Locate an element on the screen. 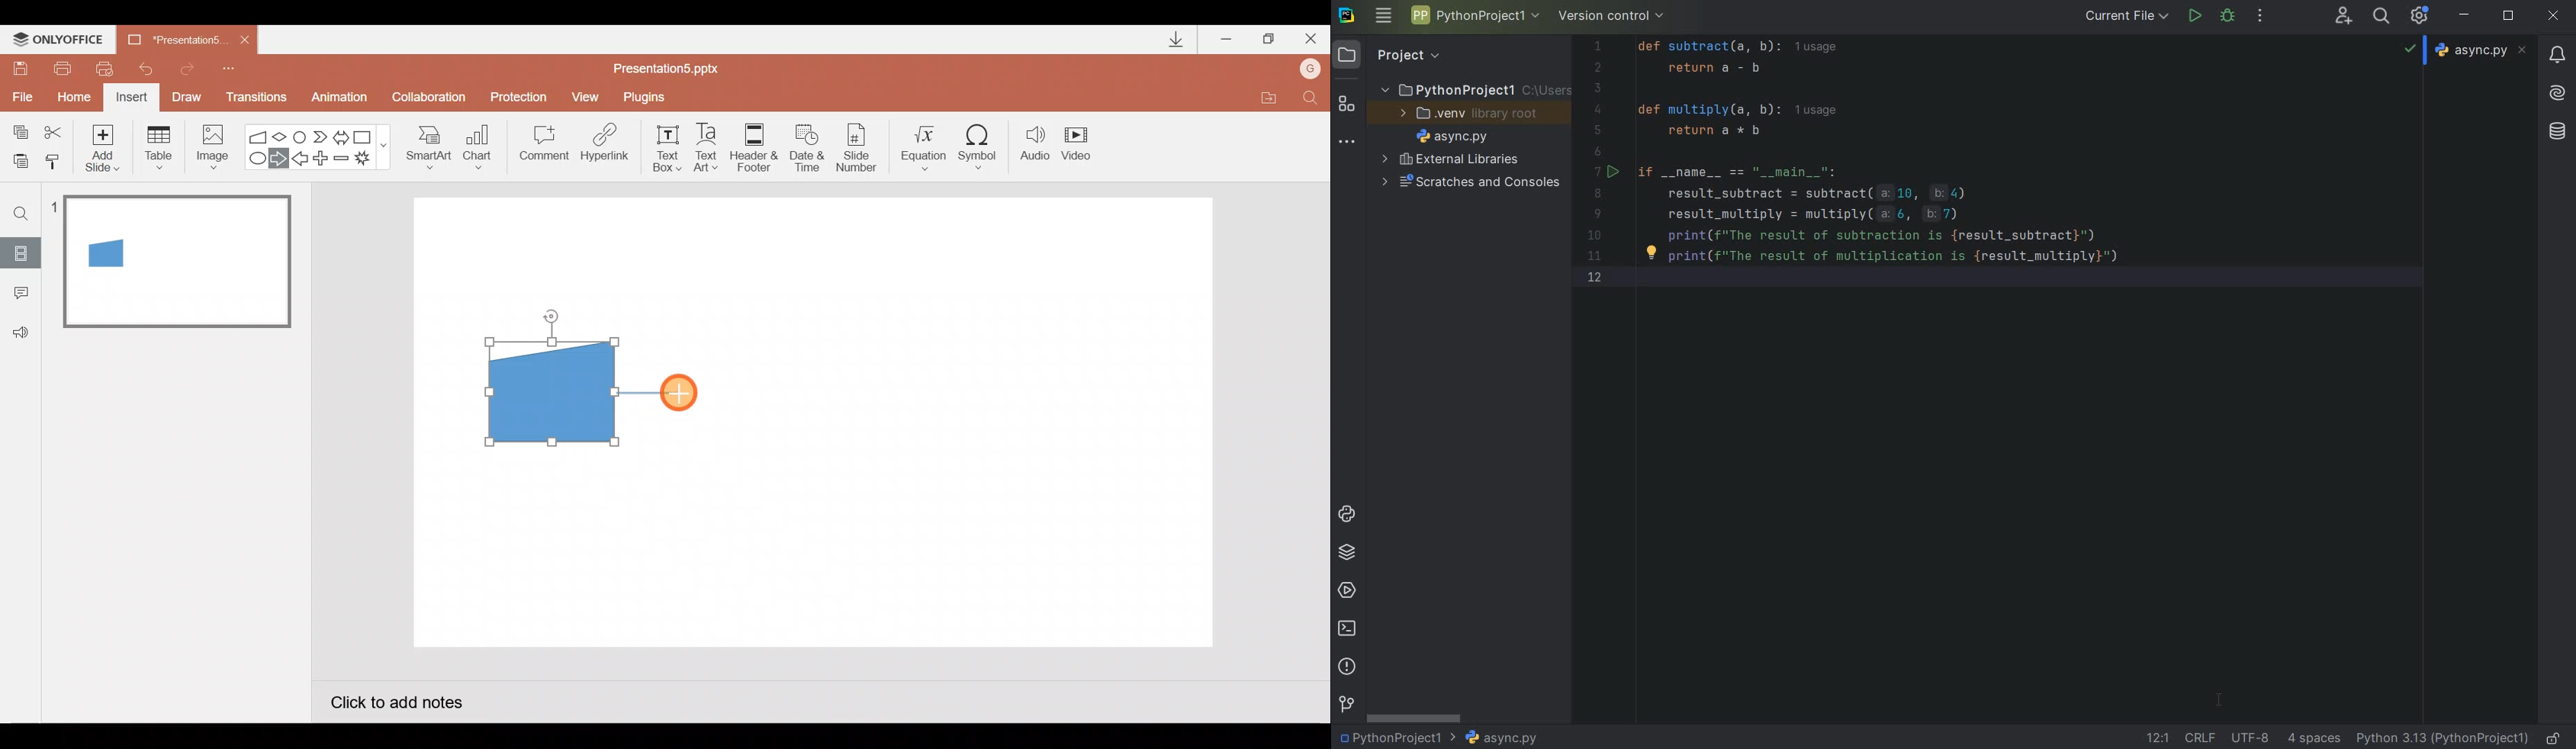  Slide pane is located at coordinates (180, 402).